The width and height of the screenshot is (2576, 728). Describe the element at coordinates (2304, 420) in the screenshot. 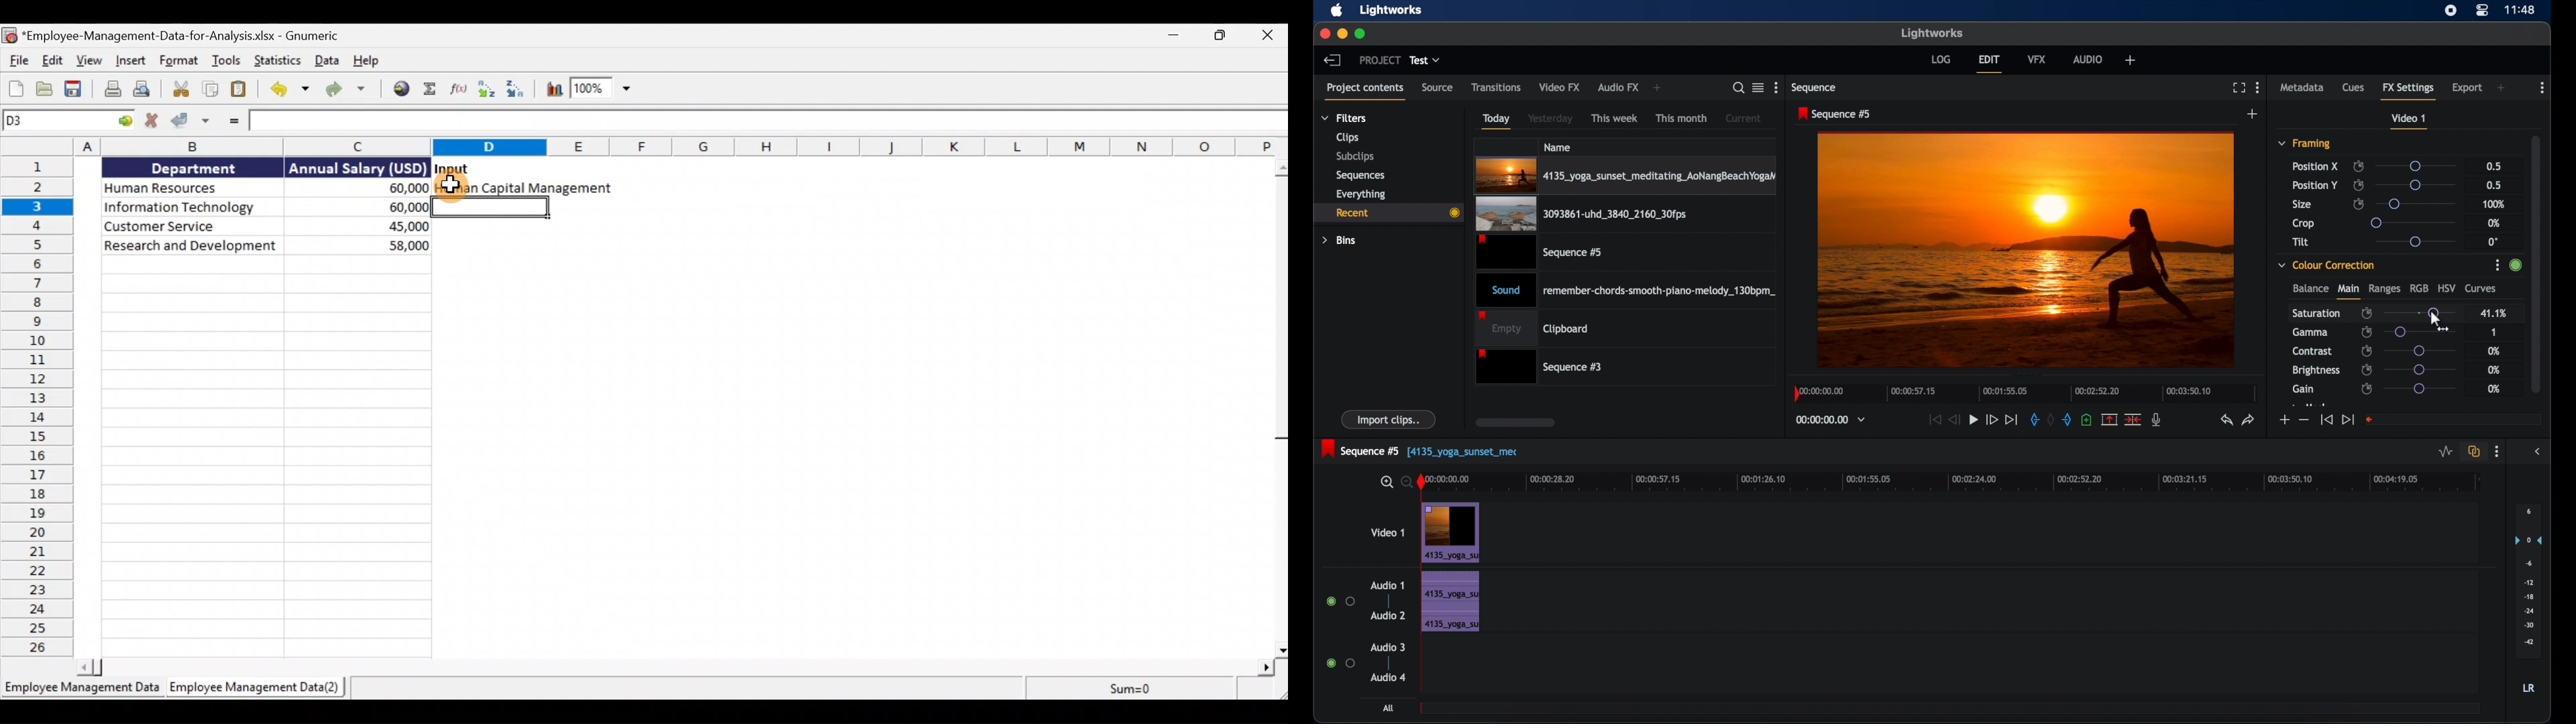

I see `decrement` at that location.